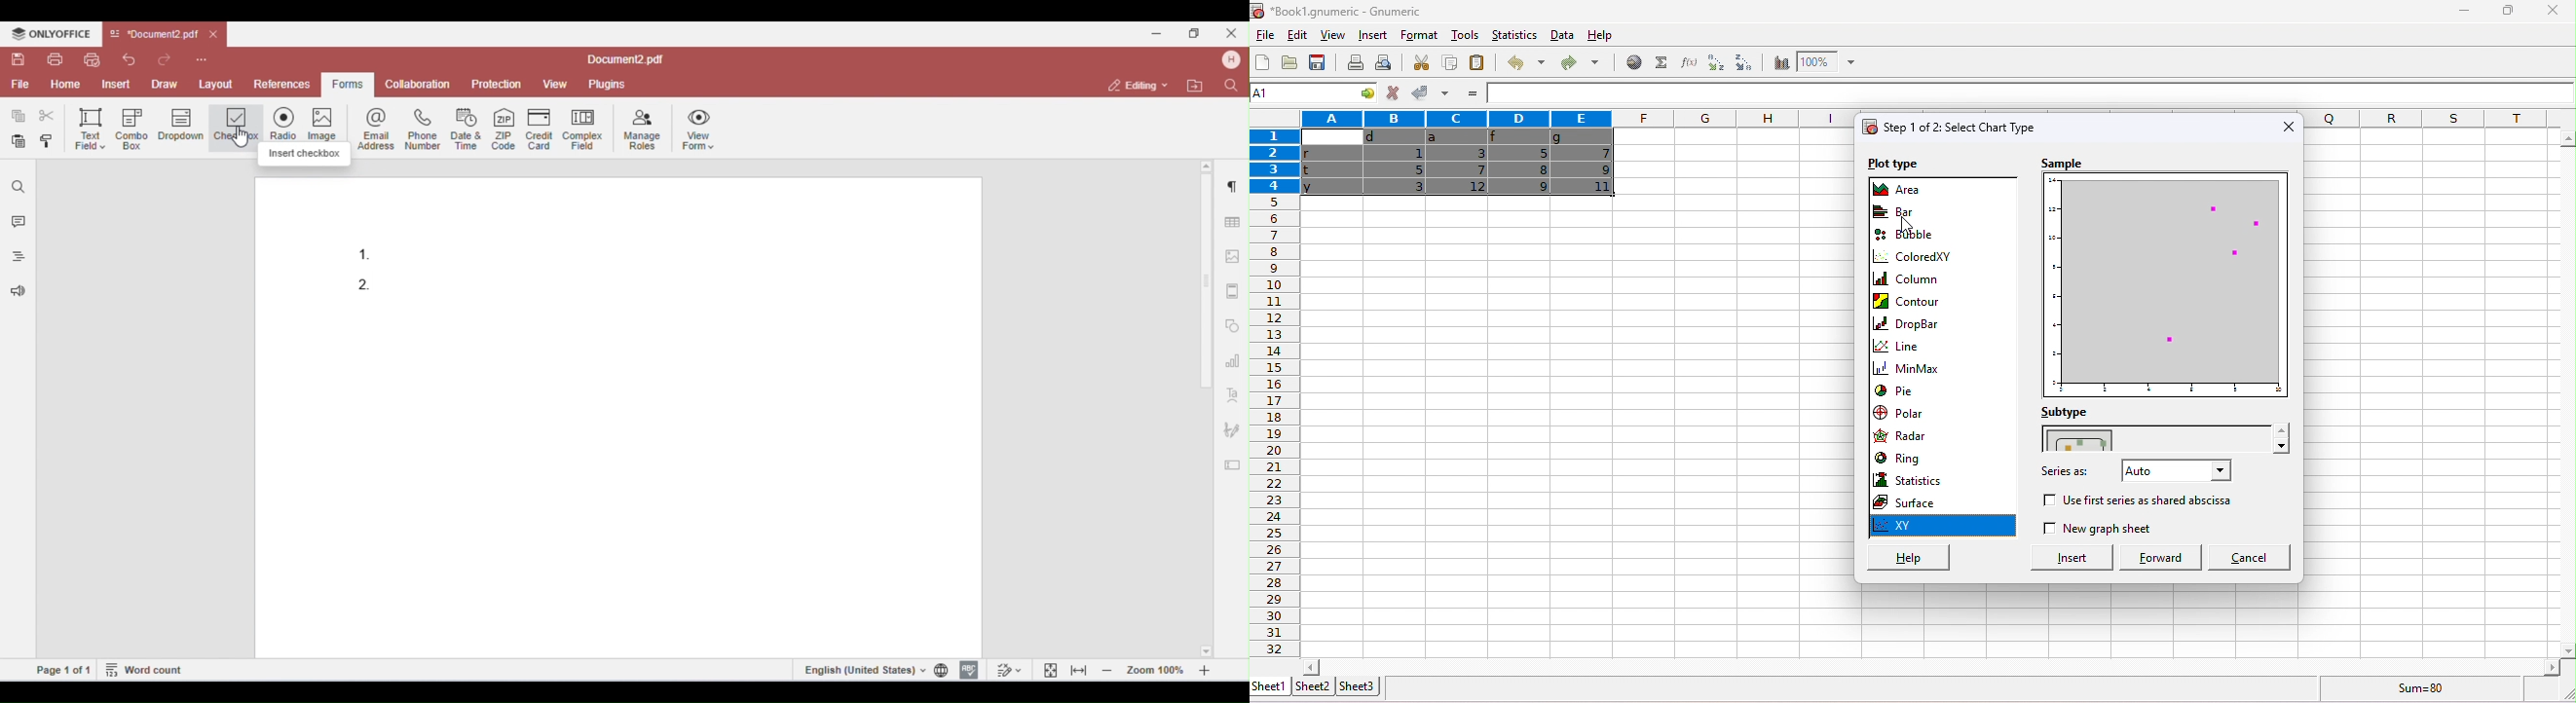  Describe the element at coordinates (1892, 163) in the screenshot. I see `plot type` at that location.